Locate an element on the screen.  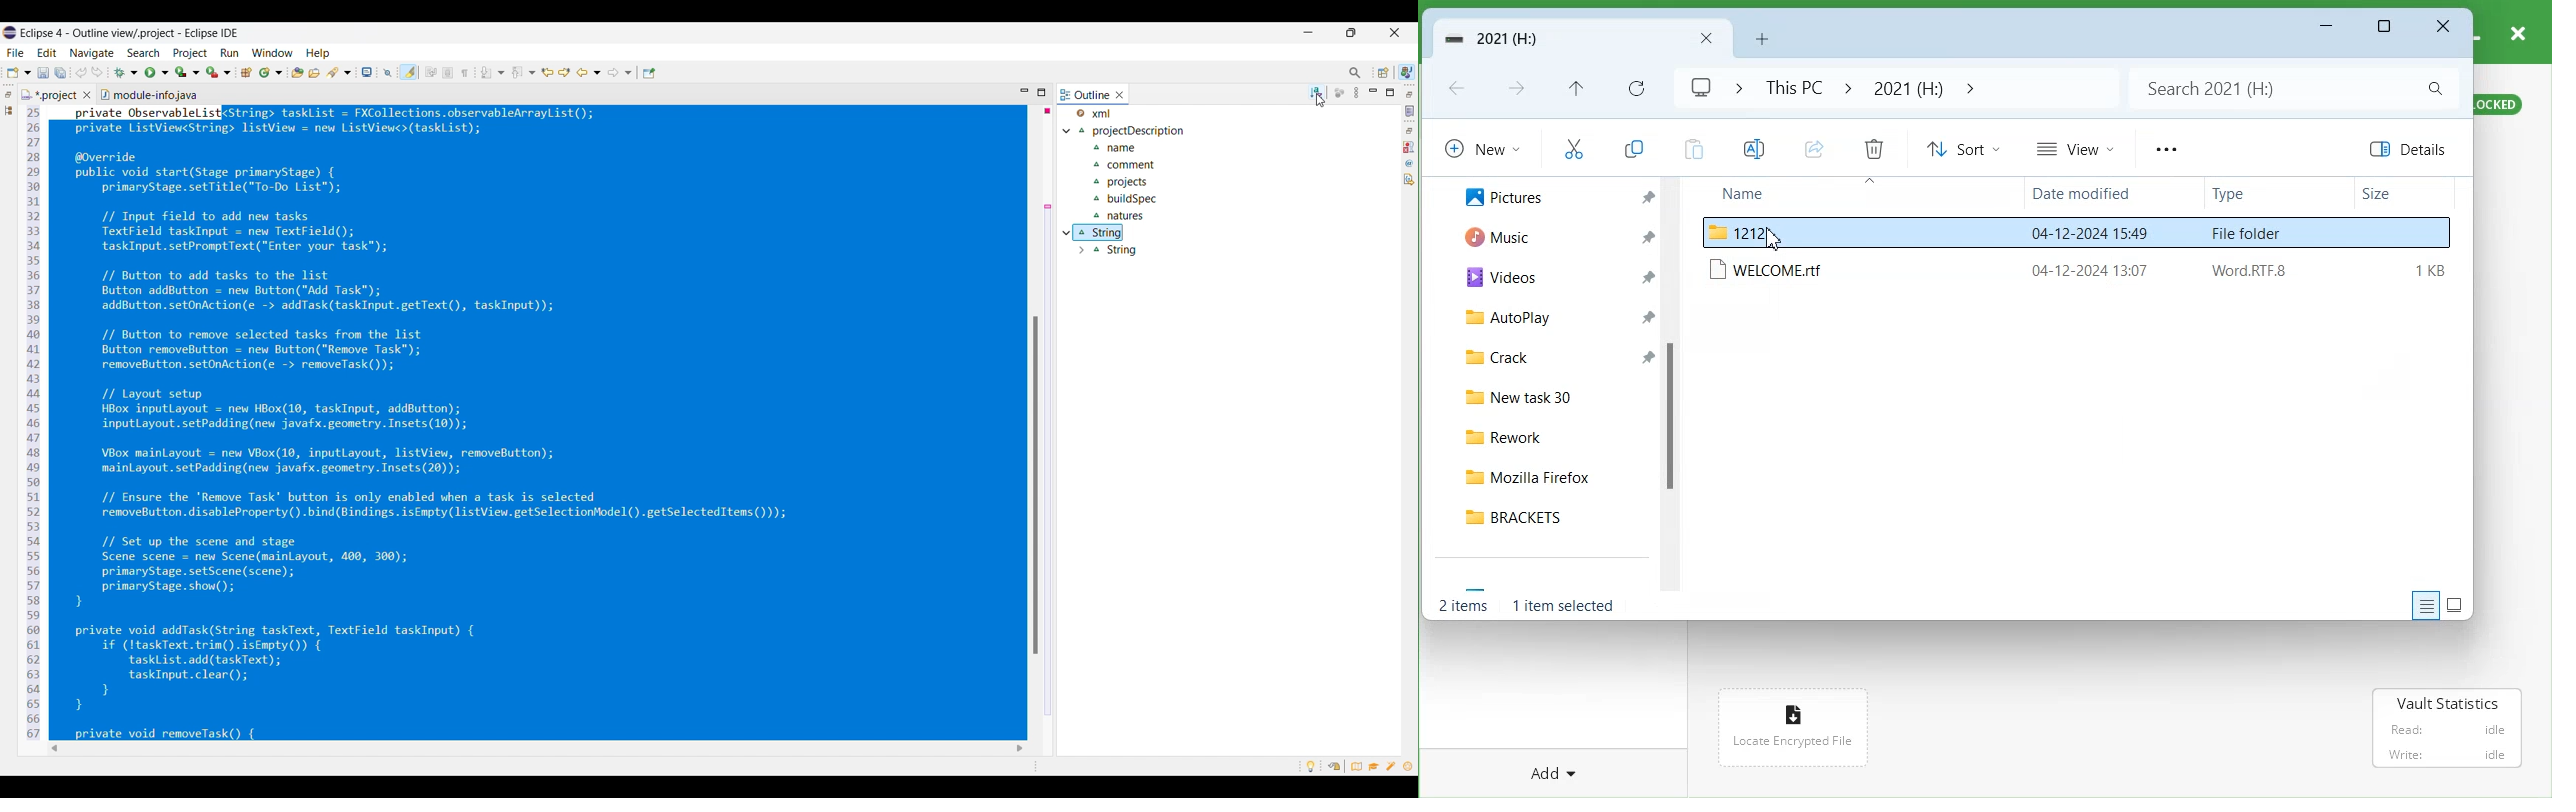
Maximize is located at coordinates (2386, 27).